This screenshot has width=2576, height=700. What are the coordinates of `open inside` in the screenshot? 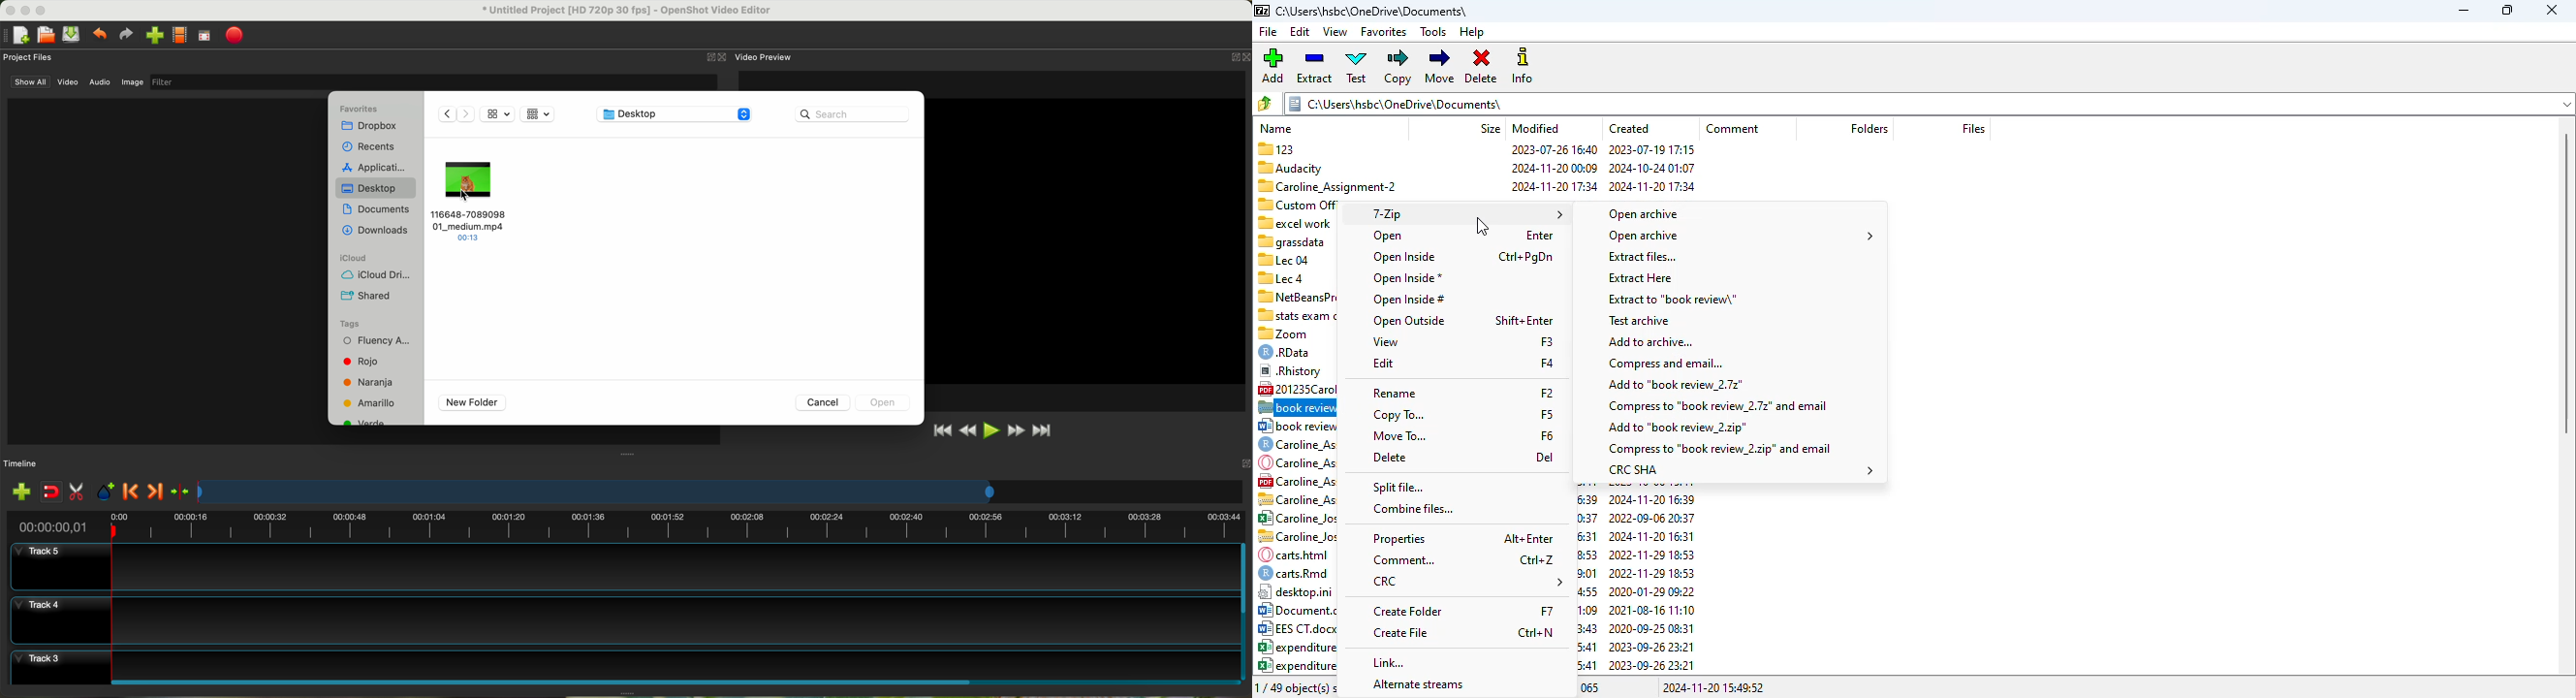 It's located at (1403, 257).